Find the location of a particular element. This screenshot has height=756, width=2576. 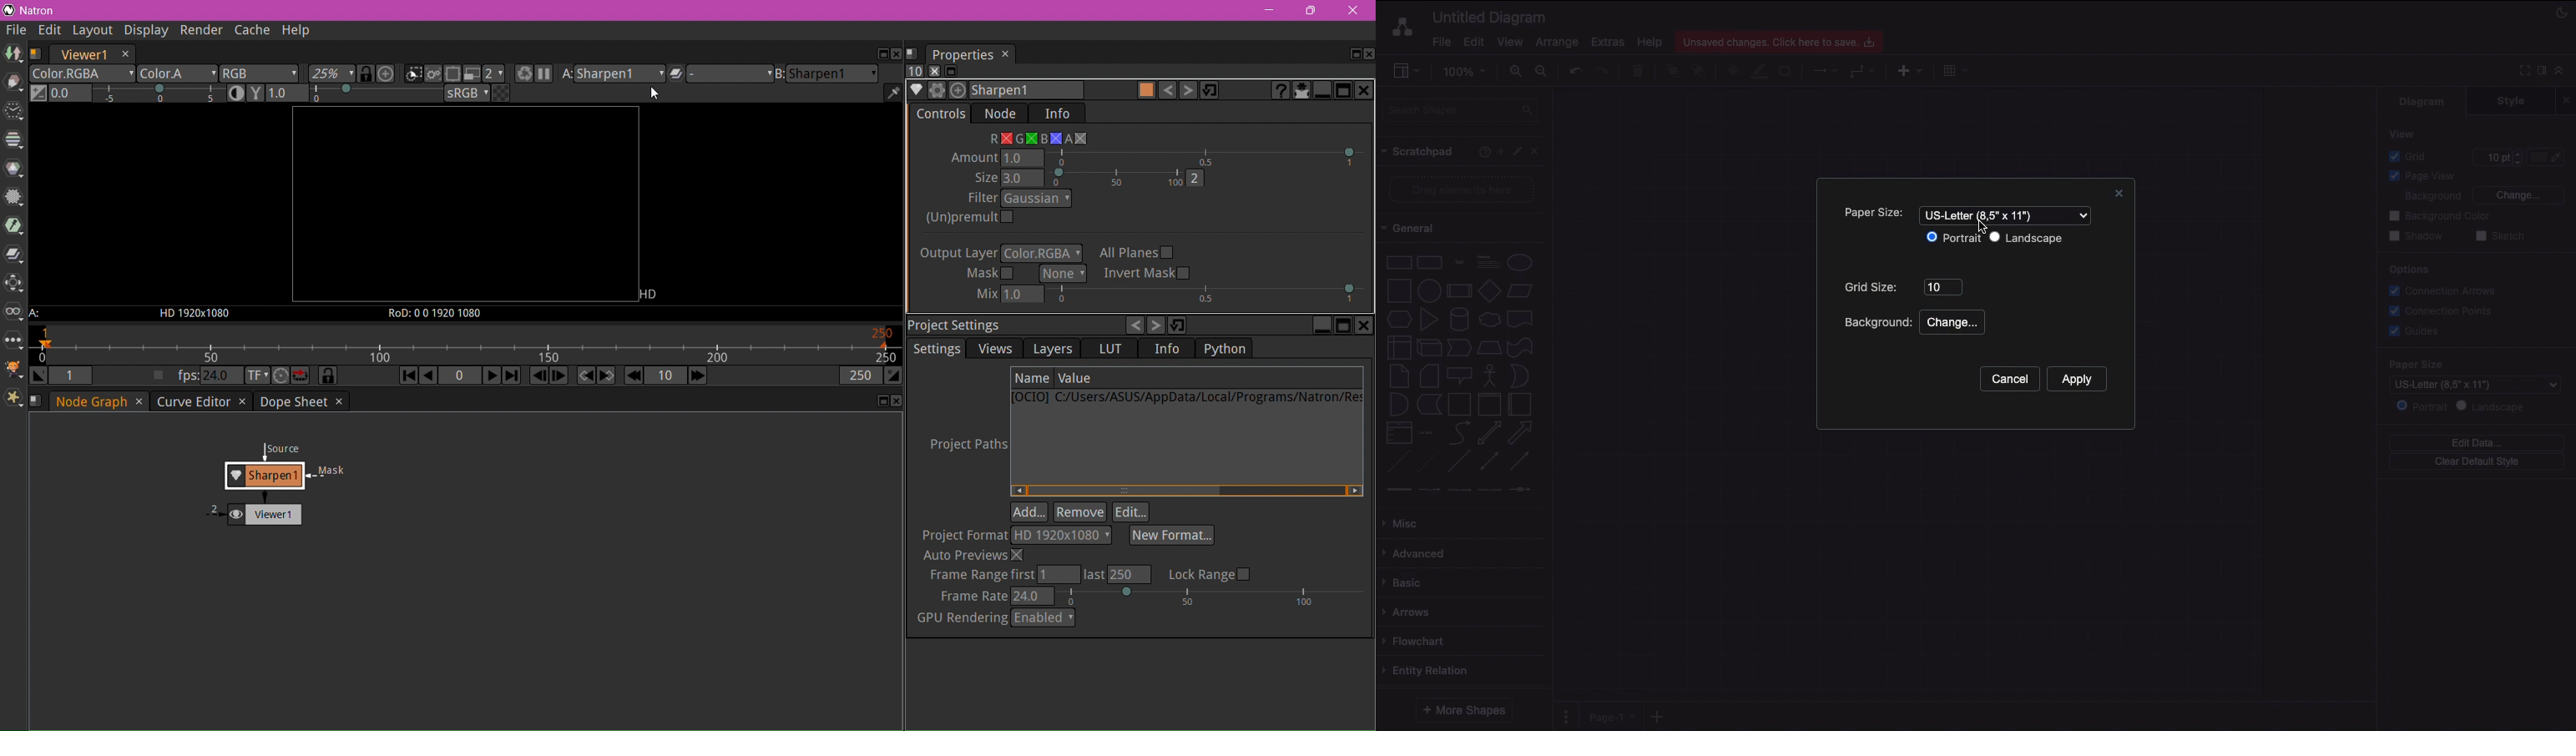

Page view is located at coordinates (2419, 177).